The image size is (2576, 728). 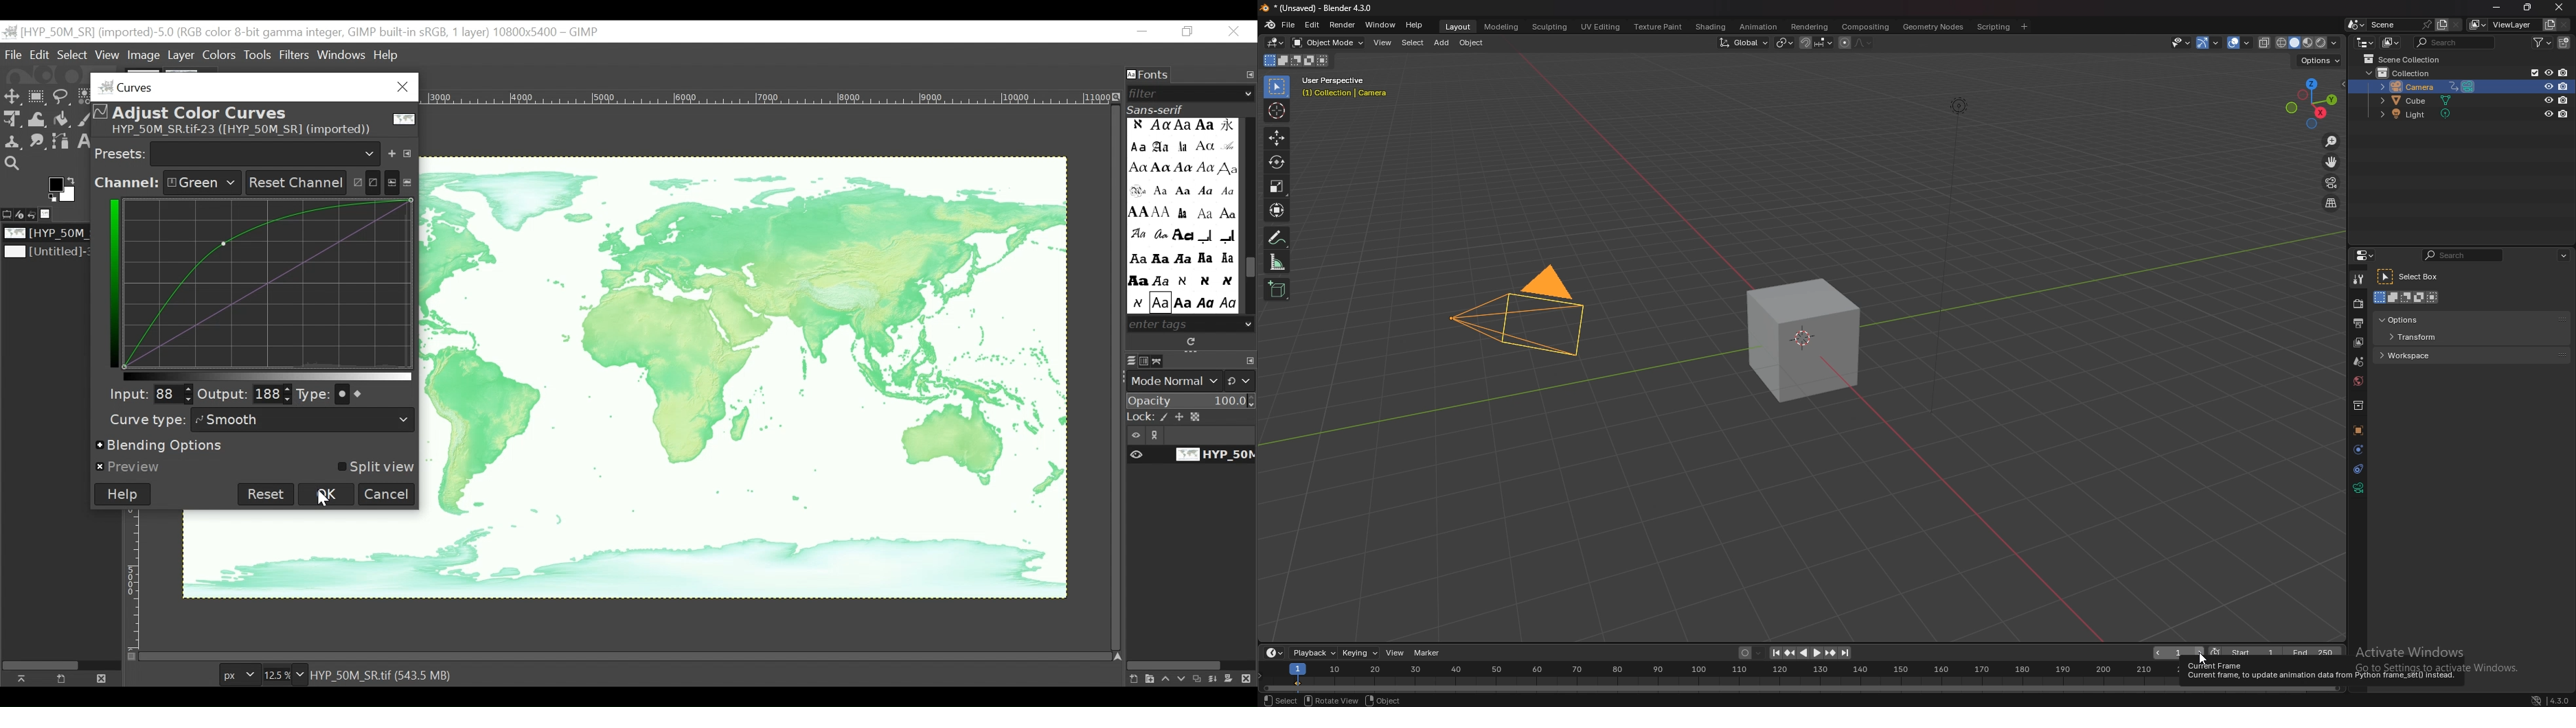 I want to click on tool, so click(x=2358, y=279).